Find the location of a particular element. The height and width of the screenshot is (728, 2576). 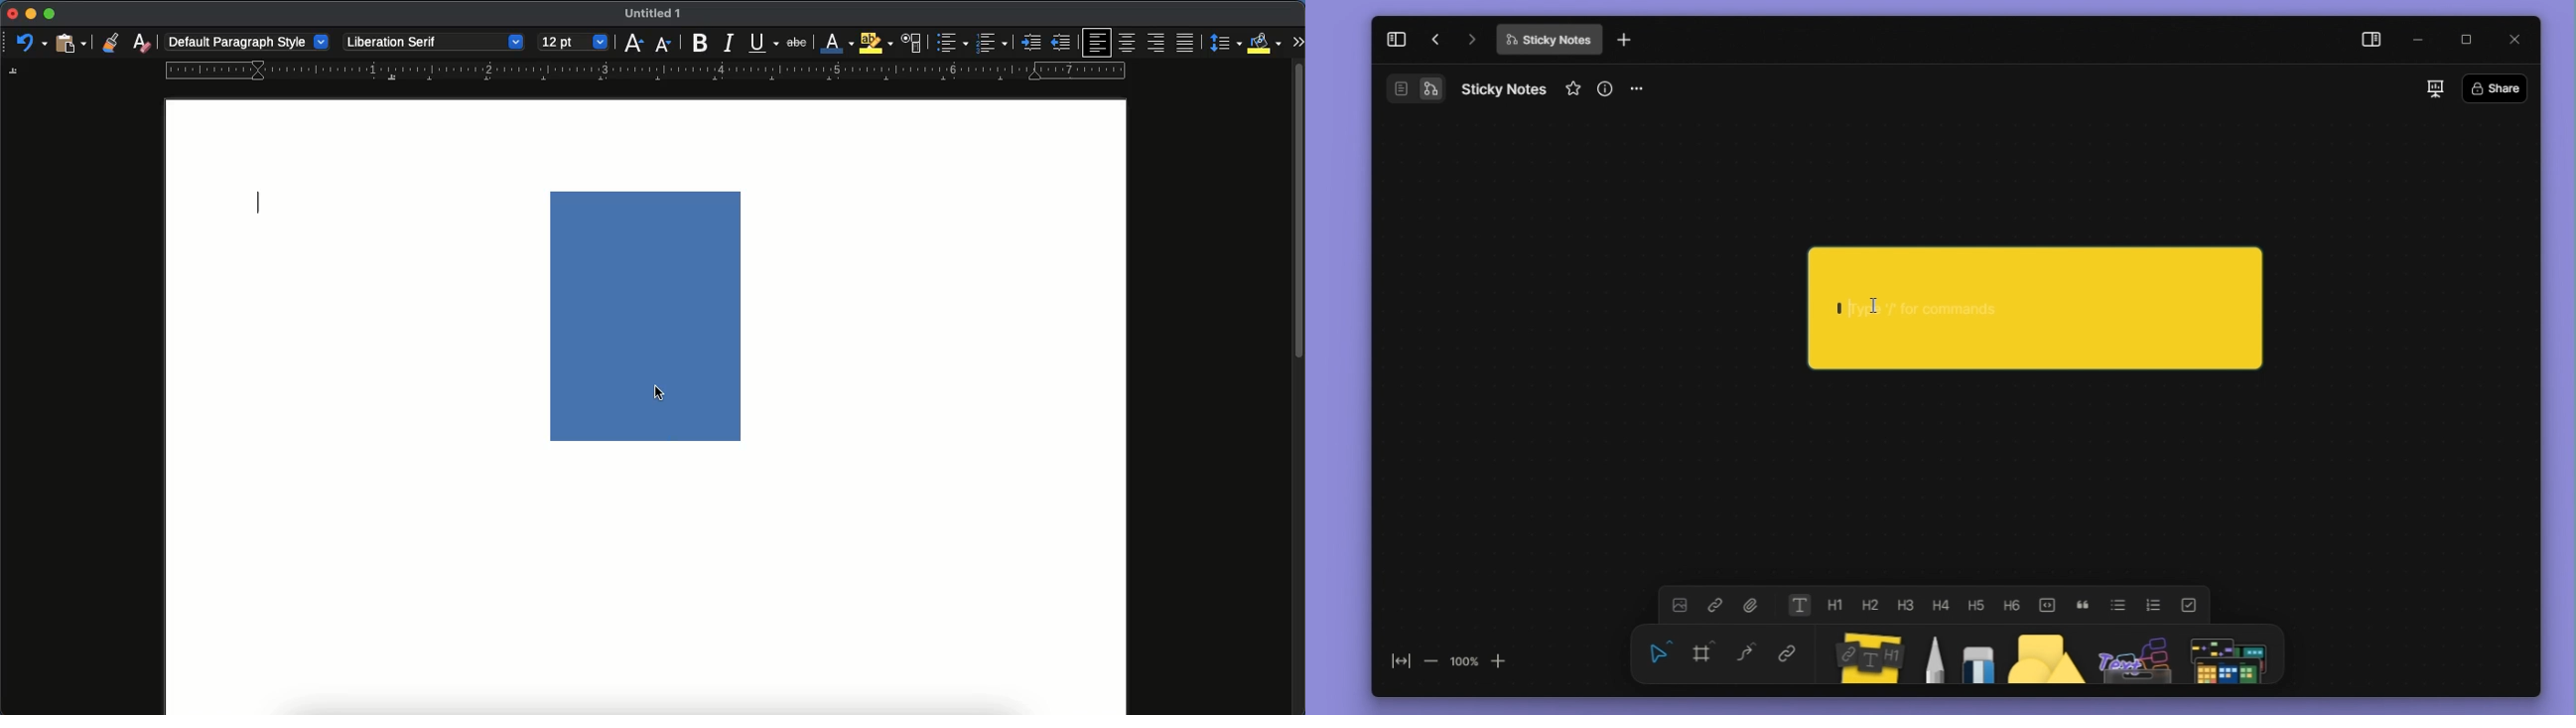

image is located at coordinates (649, 284).